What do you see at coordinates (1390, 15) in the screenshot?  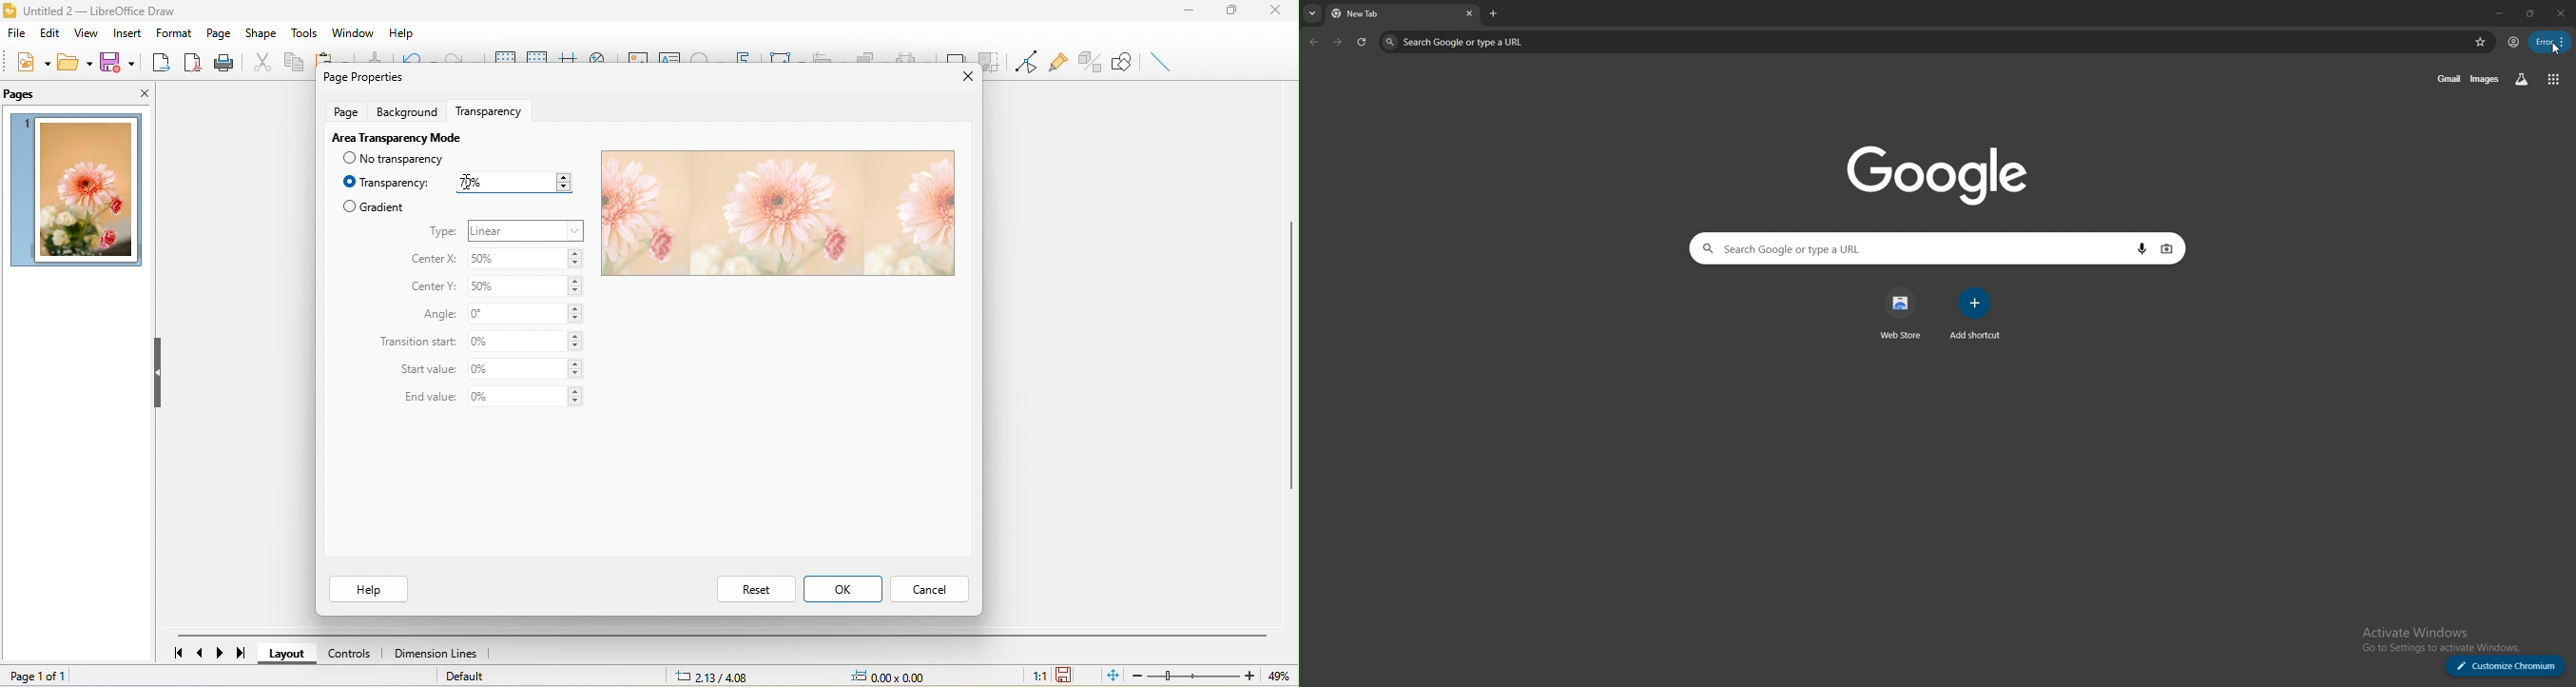 I see `tab` at bounding box center [1390, 15].